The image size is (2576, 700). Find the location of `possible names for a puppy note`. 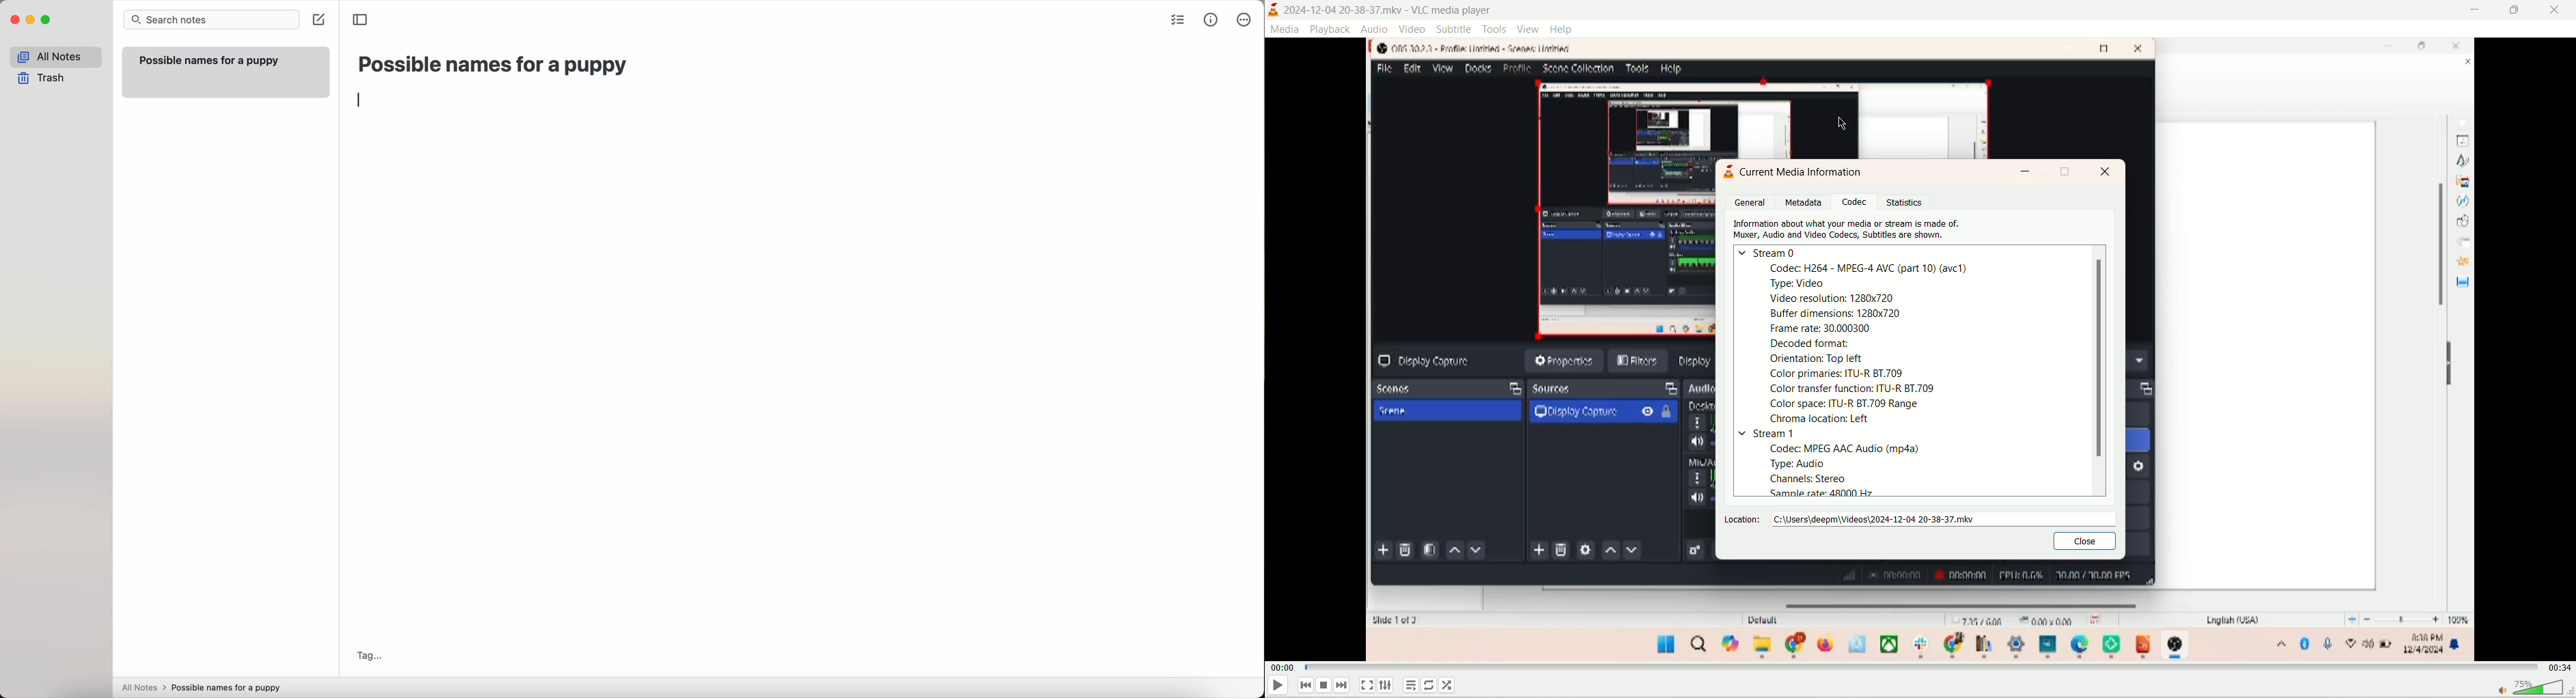

possible names for a puppy note is located at coordinates (224, 71).